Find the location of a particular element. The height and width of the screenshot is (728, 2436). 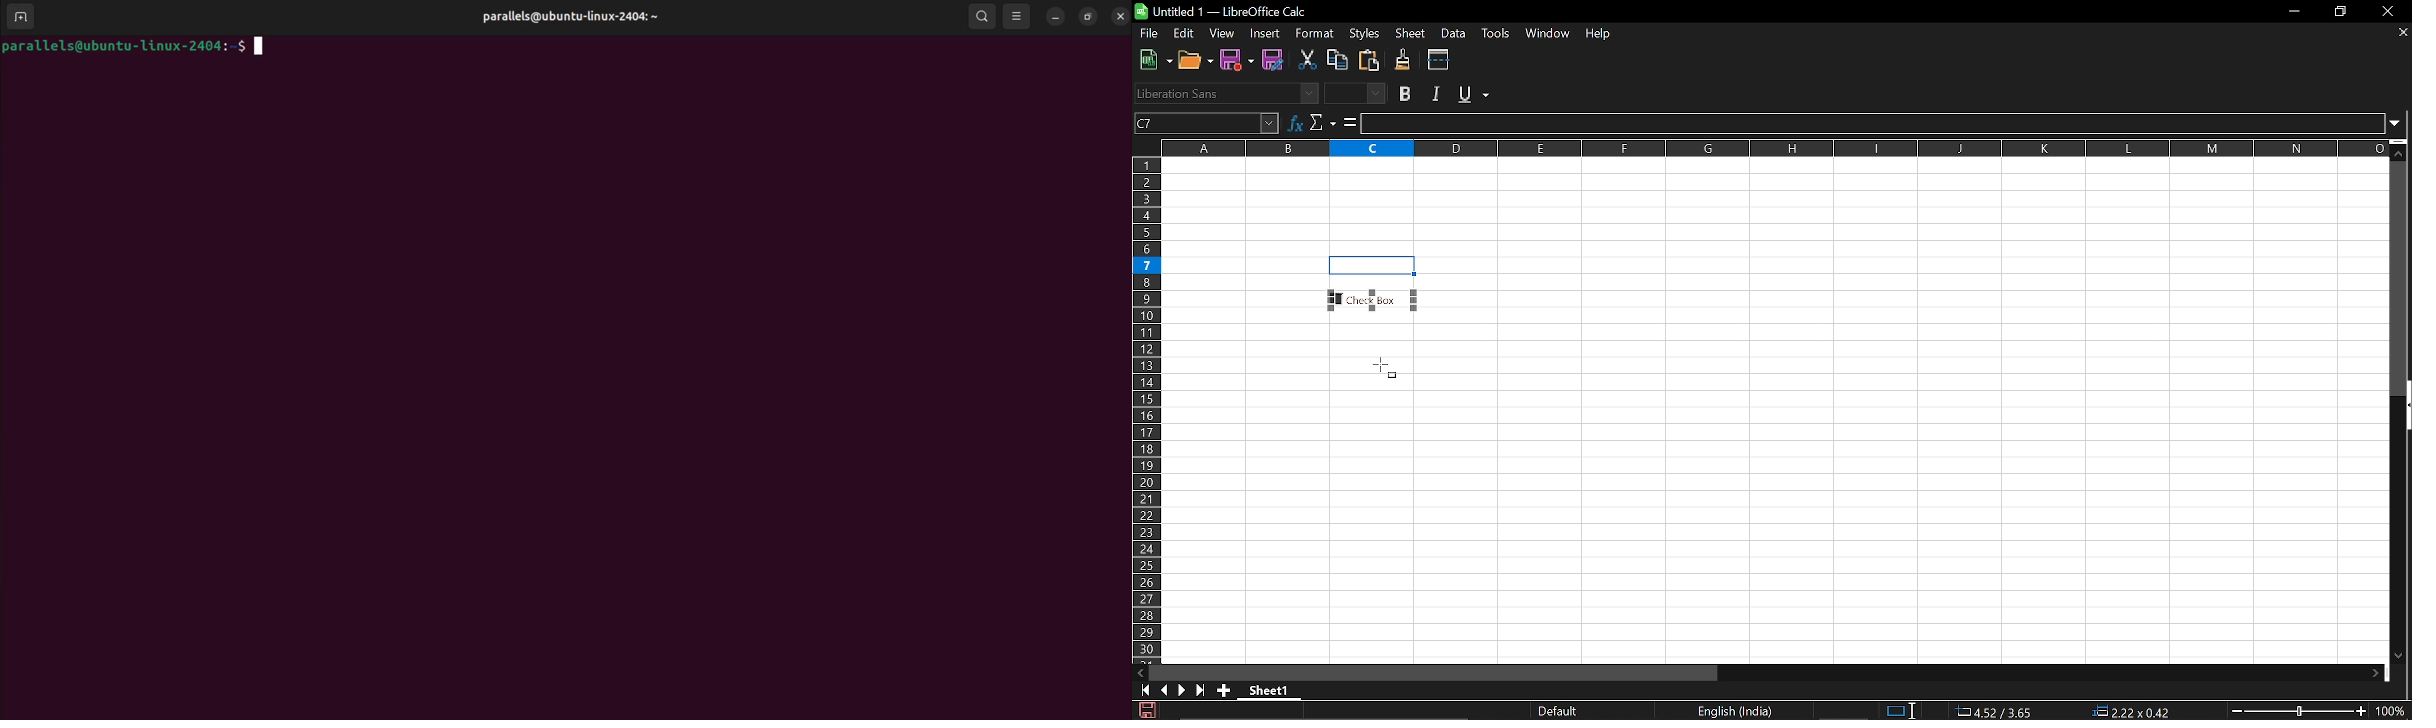

Close  is located at coordinates (2392, 11).